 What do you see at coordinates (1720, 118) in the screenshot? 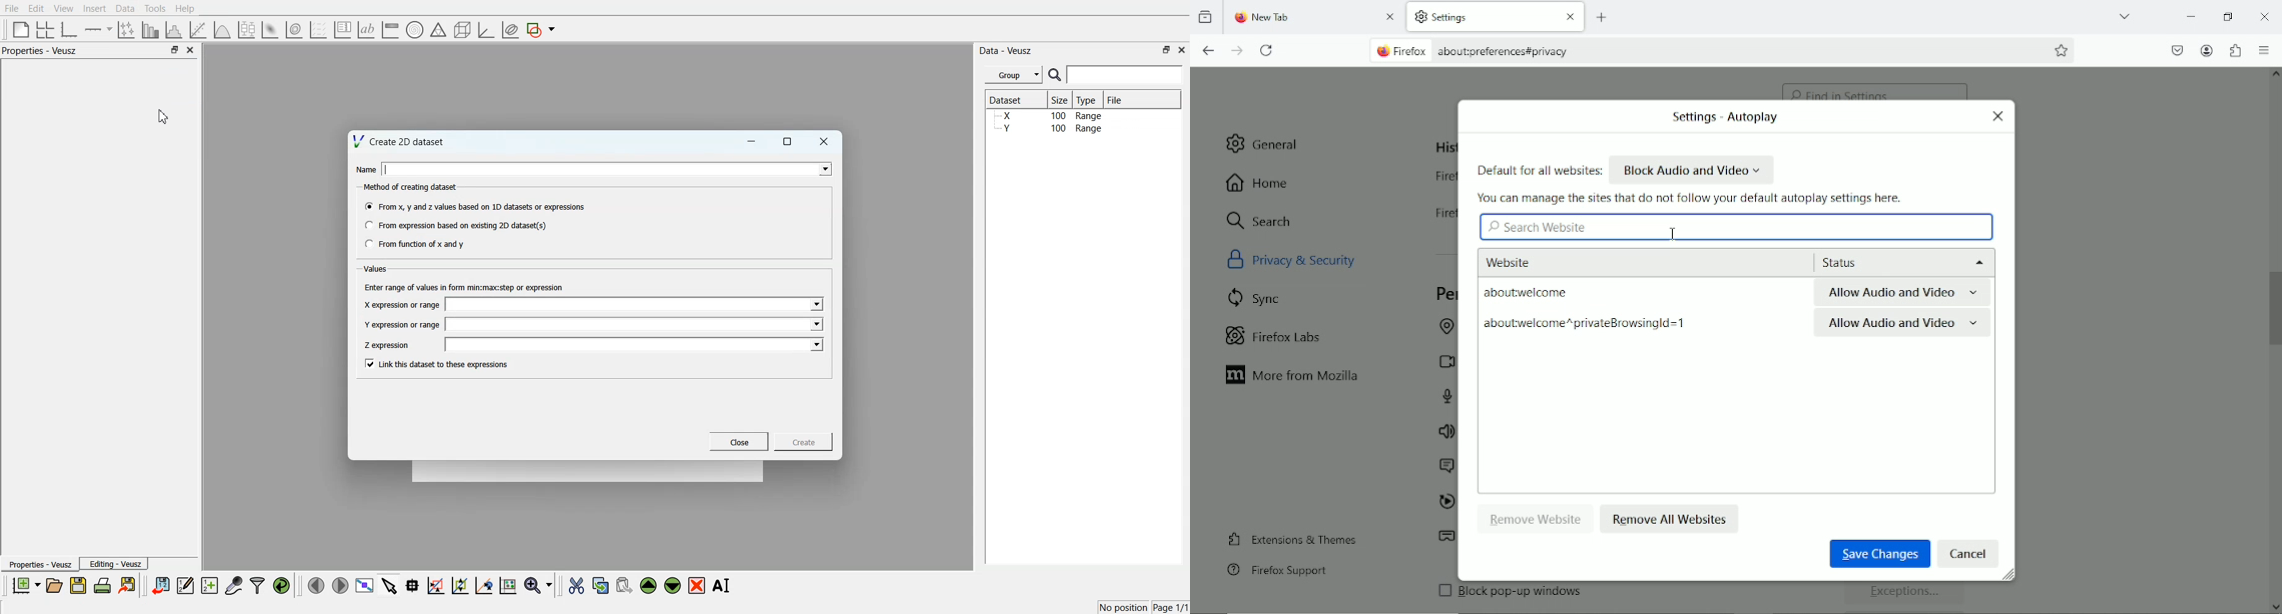
I see `settings autoplay` at bounding box center [1720, 118].